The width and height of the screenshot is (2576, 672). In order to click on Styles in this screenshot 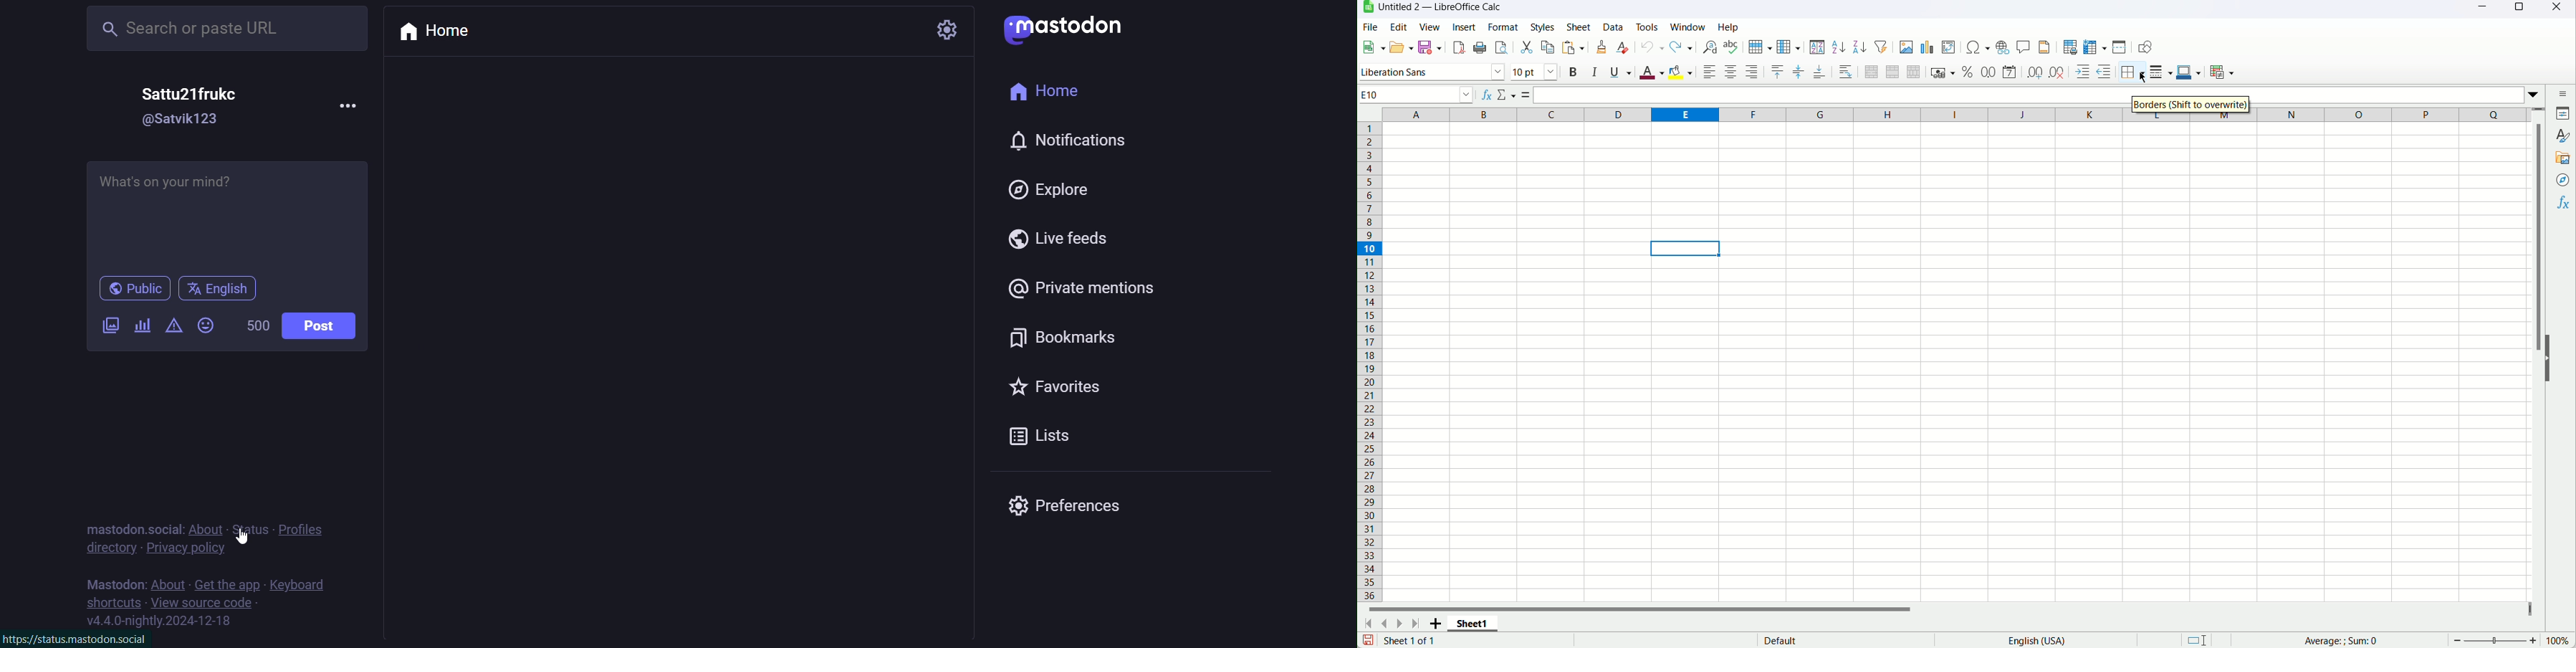, I will do `click(1546, 26)`.